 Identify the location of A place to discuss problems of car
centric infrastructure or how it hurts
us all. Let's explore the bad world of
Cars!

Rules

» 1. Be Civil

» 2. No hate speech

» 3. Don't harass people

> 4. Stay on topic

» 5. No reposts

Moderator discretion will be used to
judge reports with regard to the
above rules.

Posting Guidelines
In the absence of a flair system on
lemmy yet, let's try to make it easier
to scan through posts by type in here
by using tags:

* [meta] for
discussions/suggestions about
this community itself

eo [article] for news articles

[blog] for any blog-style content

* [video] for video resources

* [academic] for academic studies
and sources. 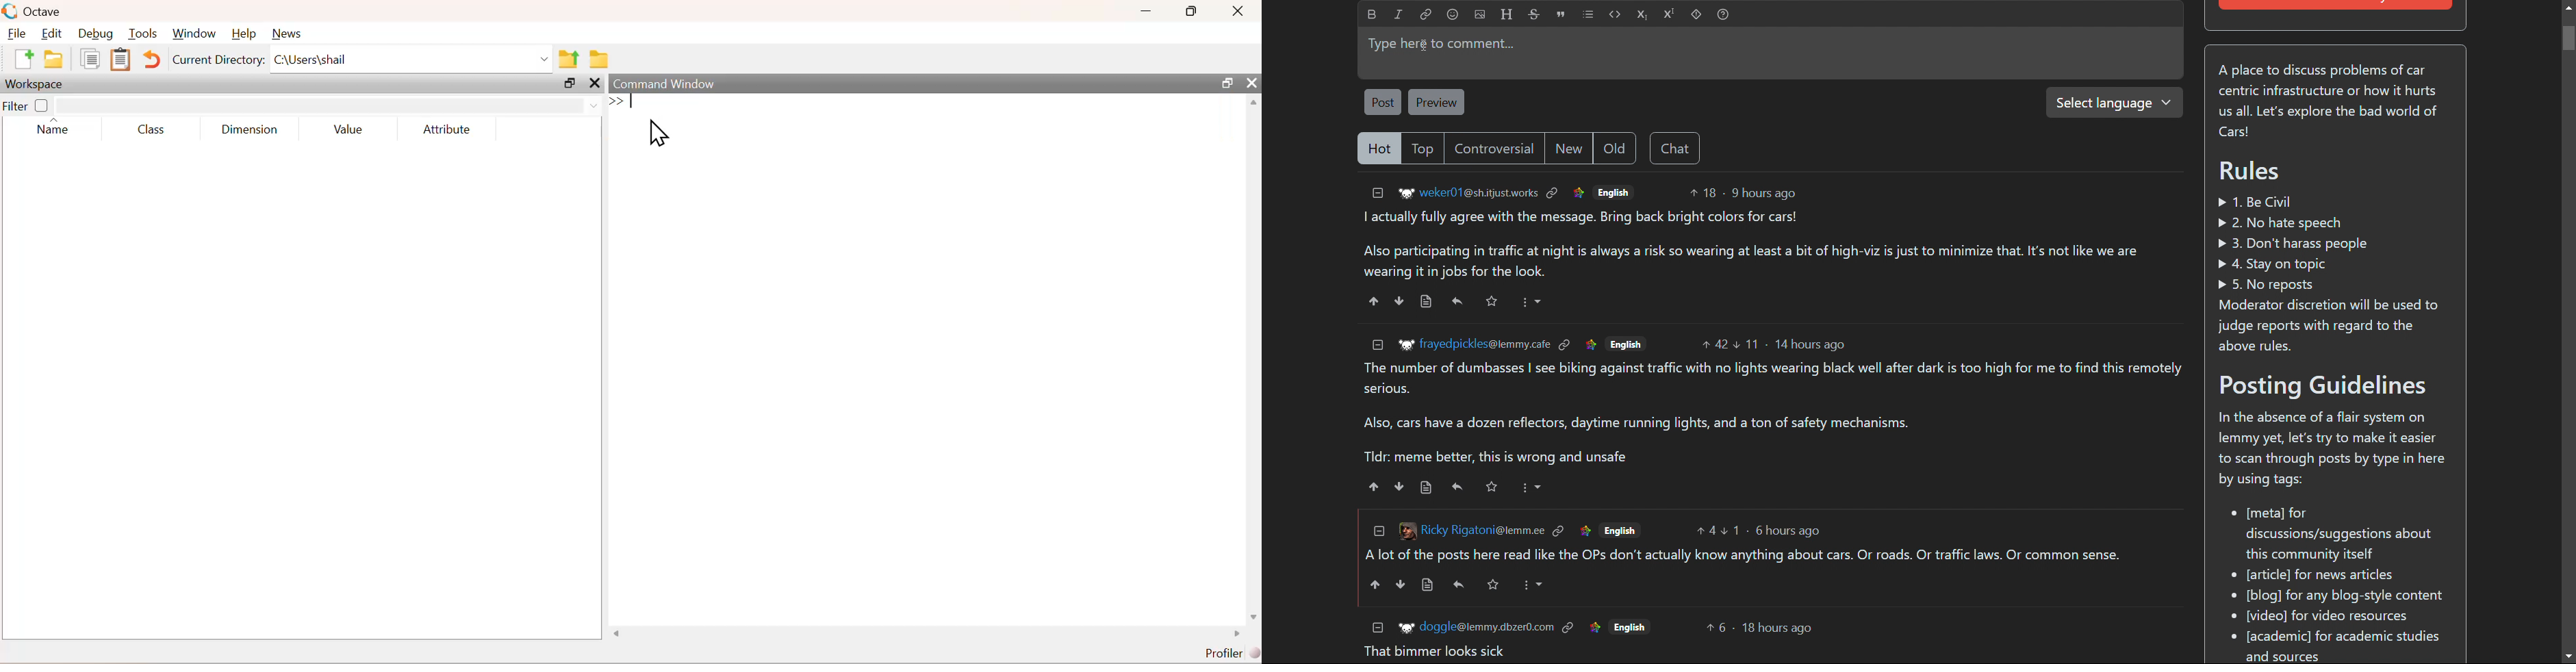
(2334, 359).